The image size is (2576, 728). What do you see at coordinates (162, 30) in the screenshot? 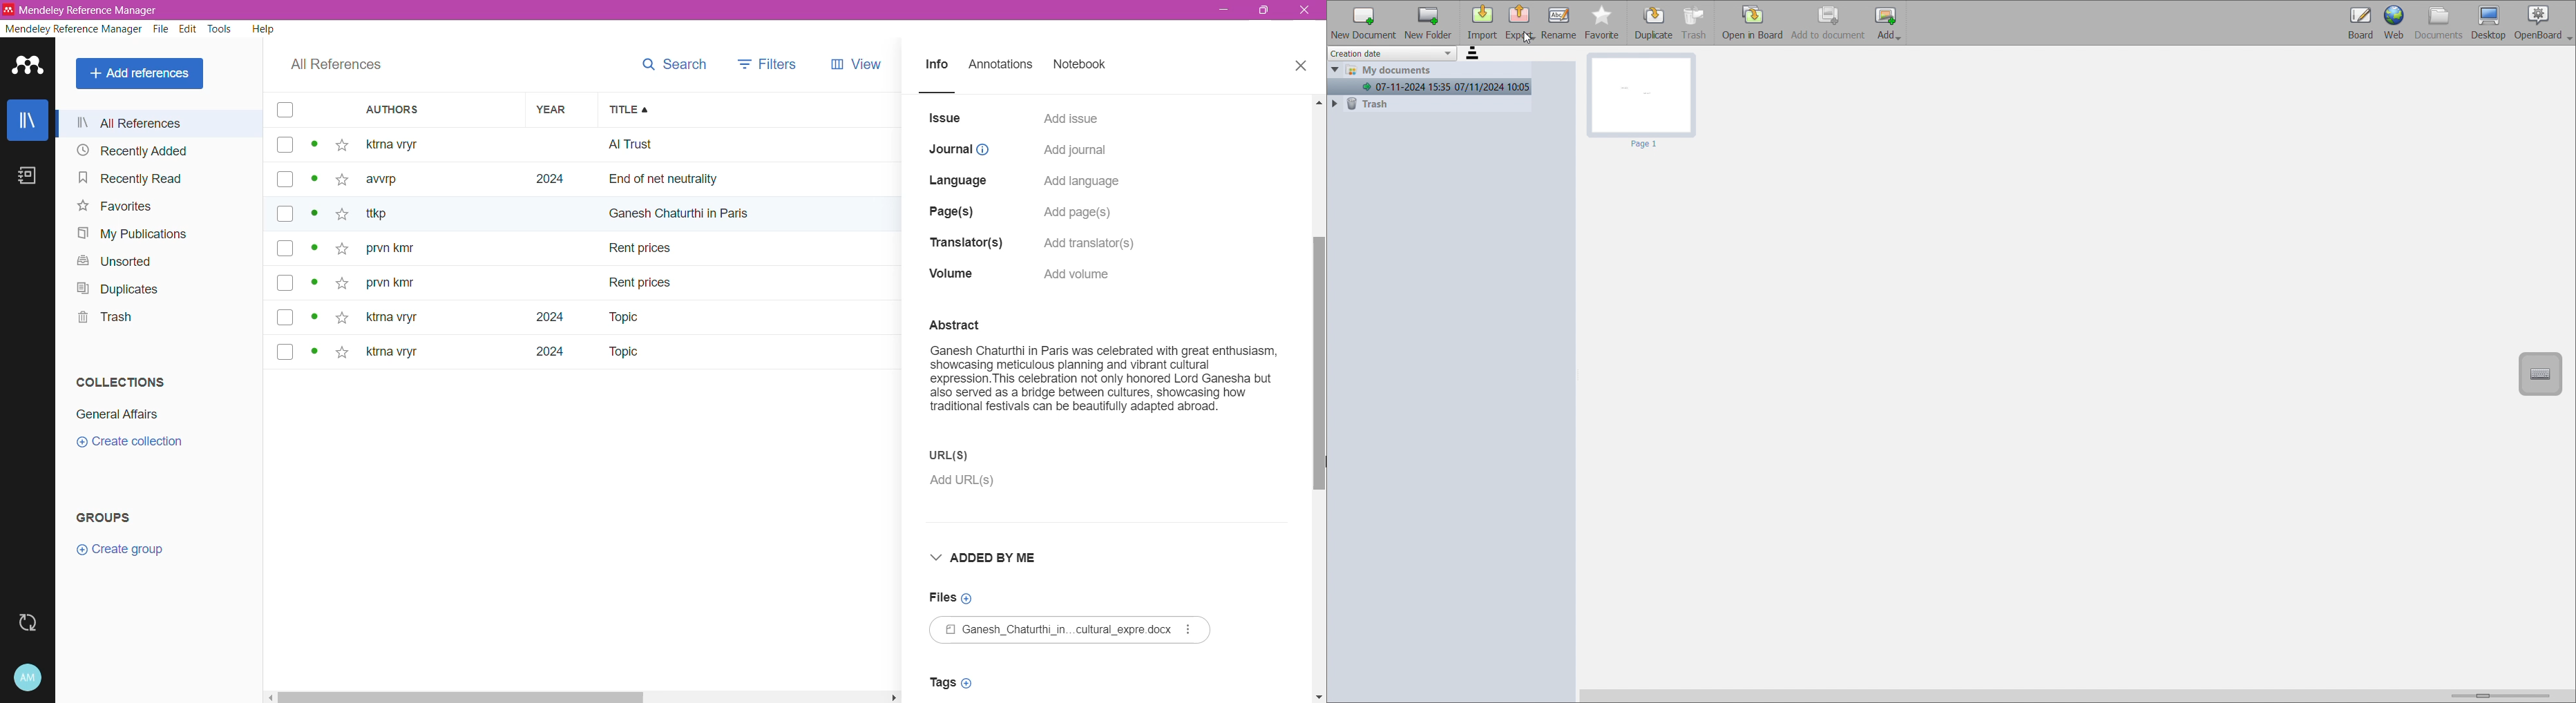
I see `File` at bounding box center [162, 30].